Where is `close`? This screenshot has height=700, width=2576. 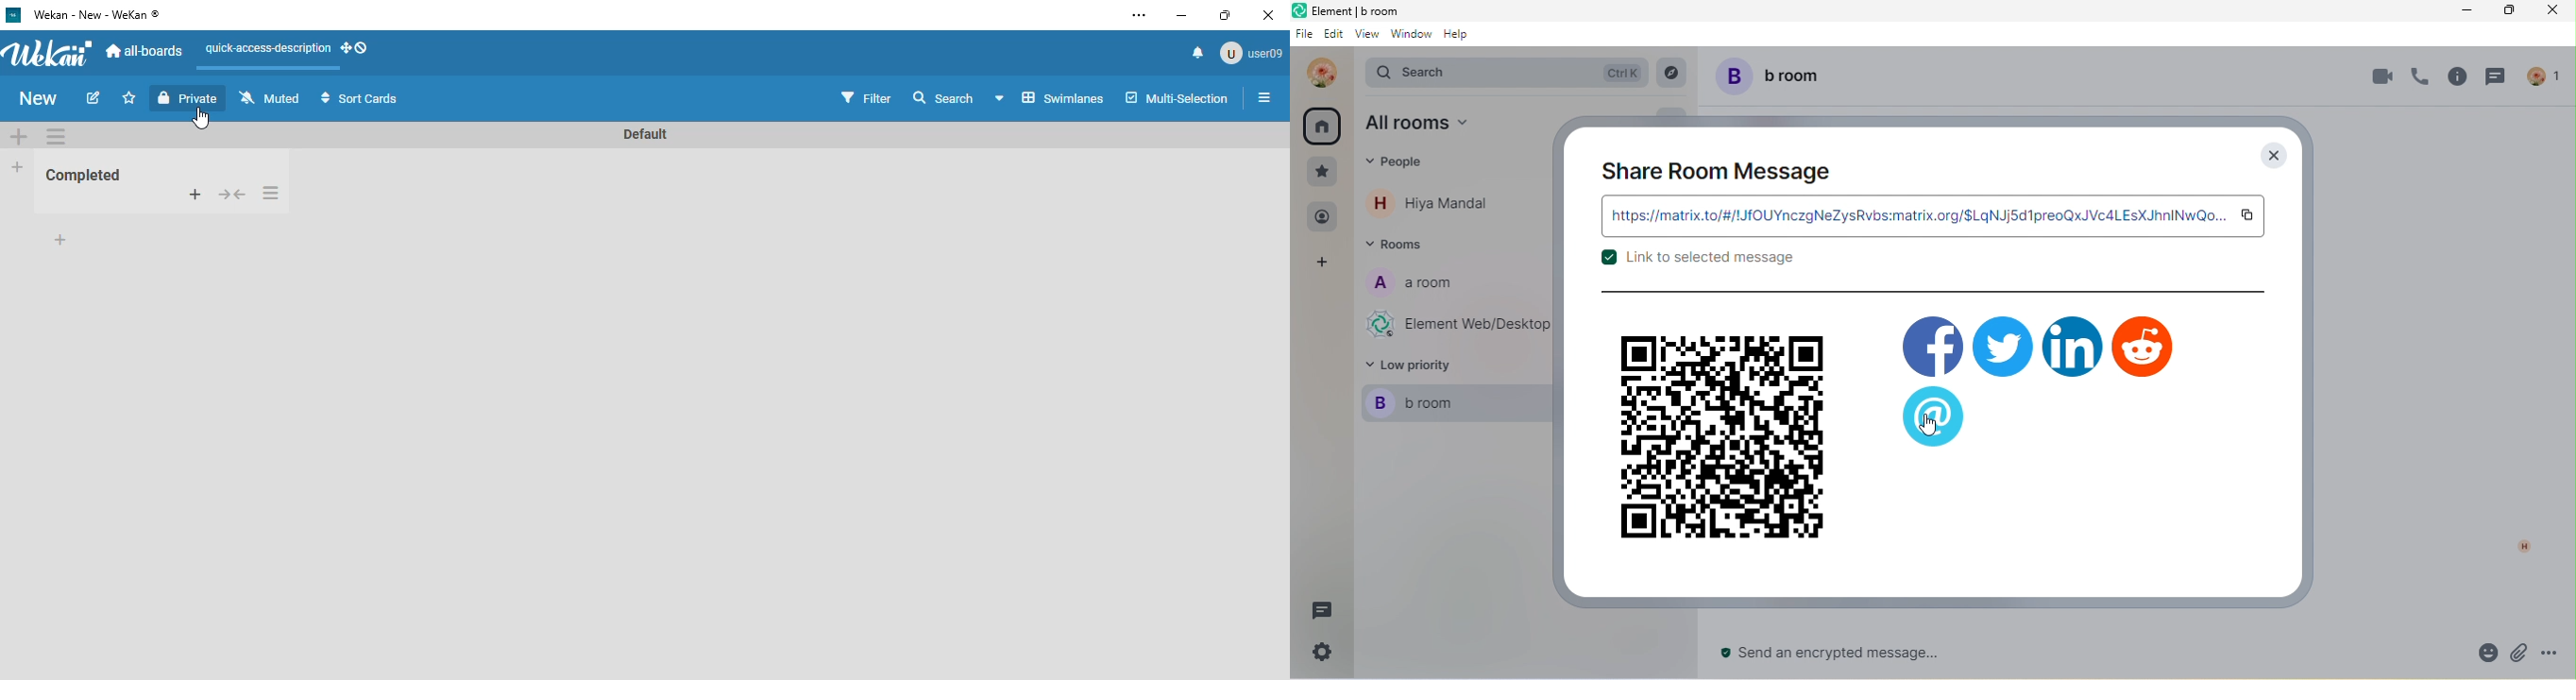 close is located at coordinates (2272, 155).